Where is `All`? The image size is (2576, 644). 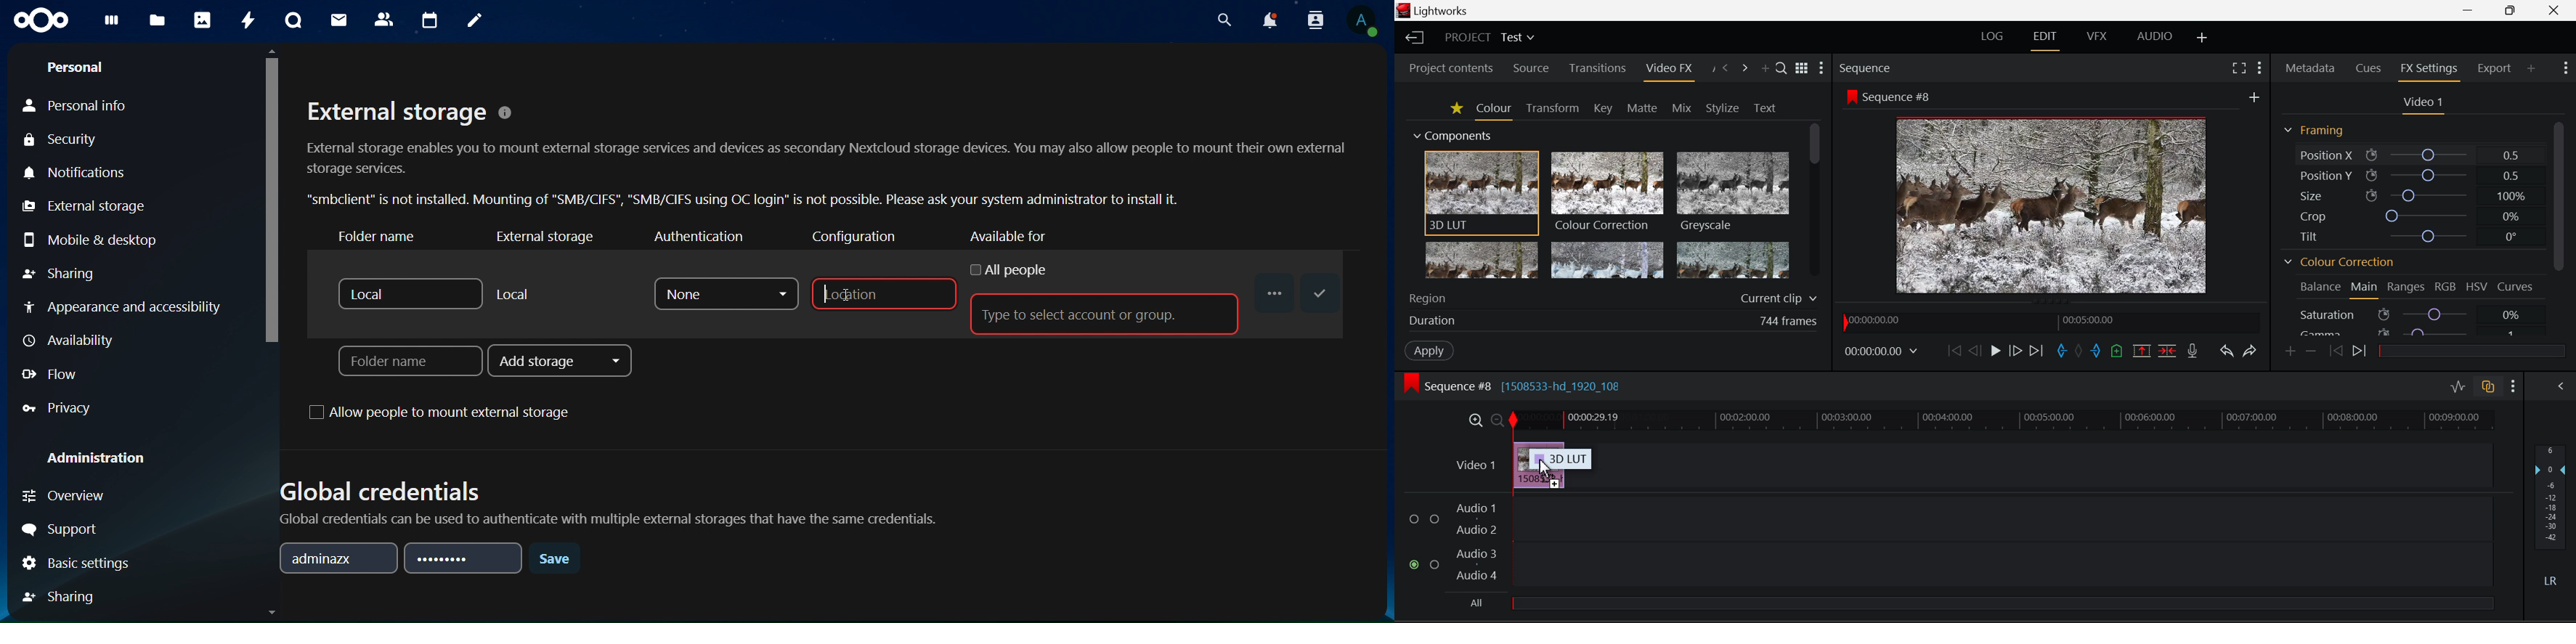
All is located at coordinates (1981, 602).